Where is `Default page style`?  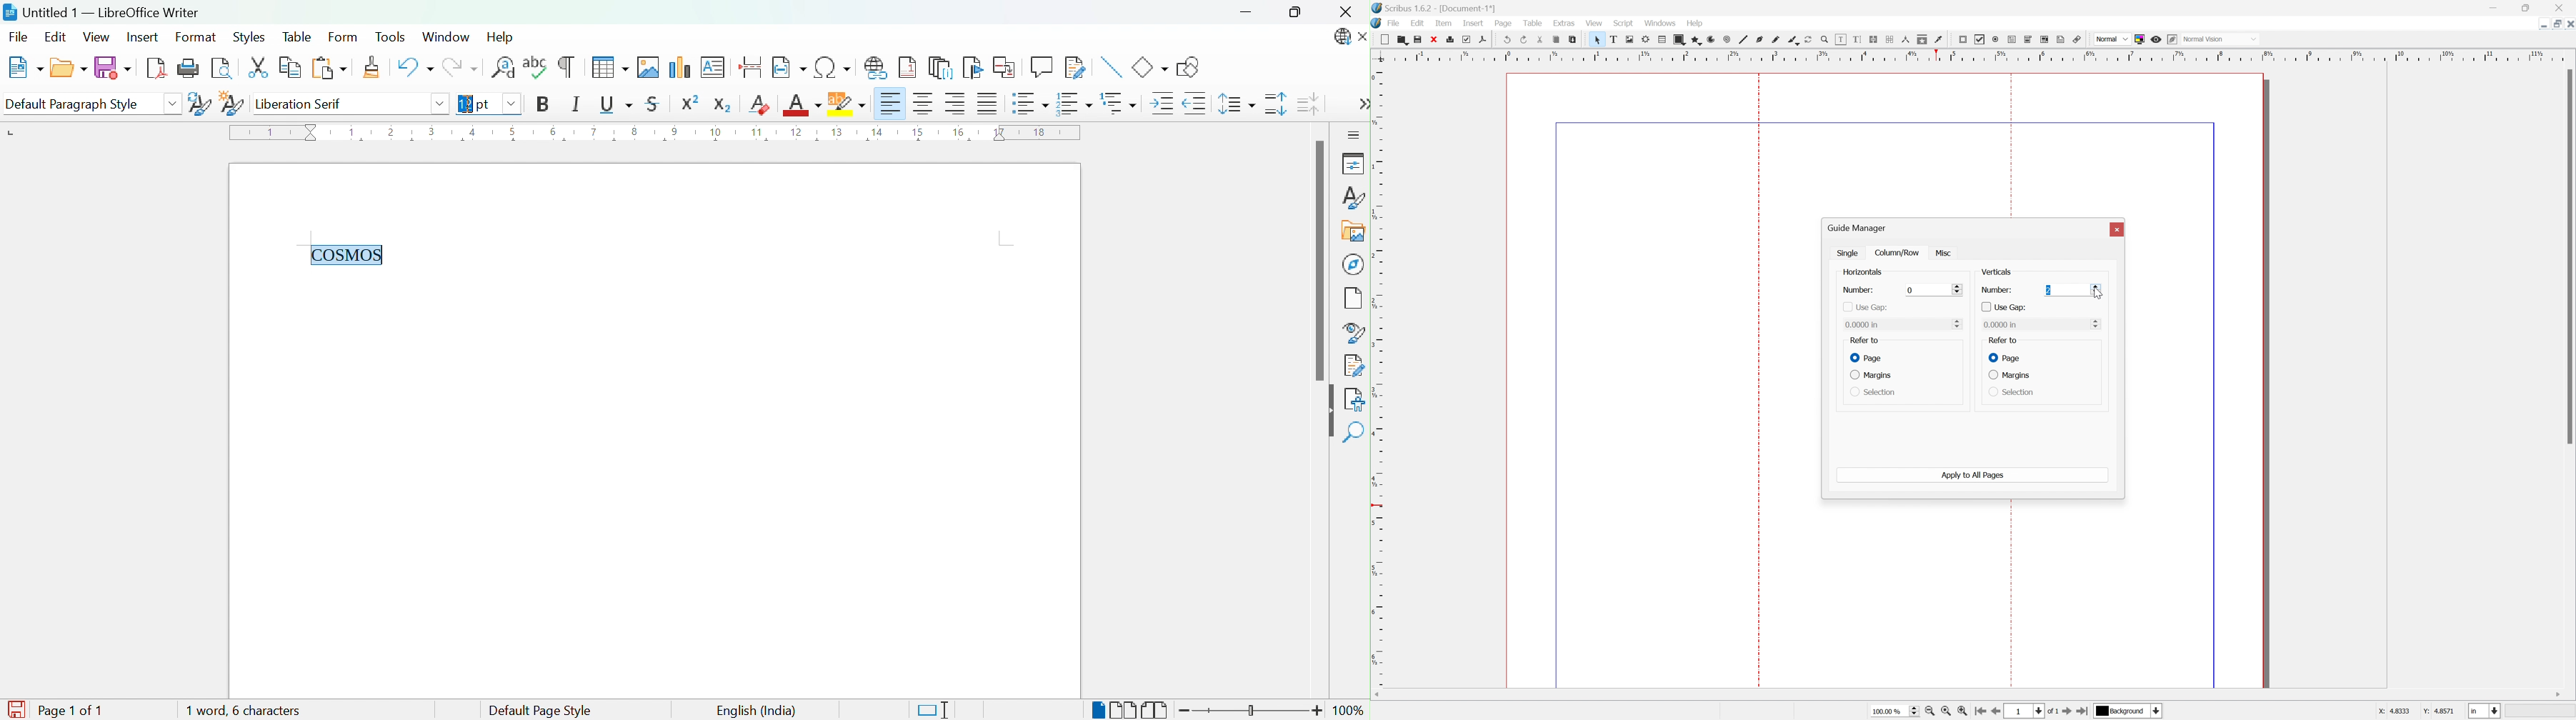
Default page style is located at coordinates (538, 711).